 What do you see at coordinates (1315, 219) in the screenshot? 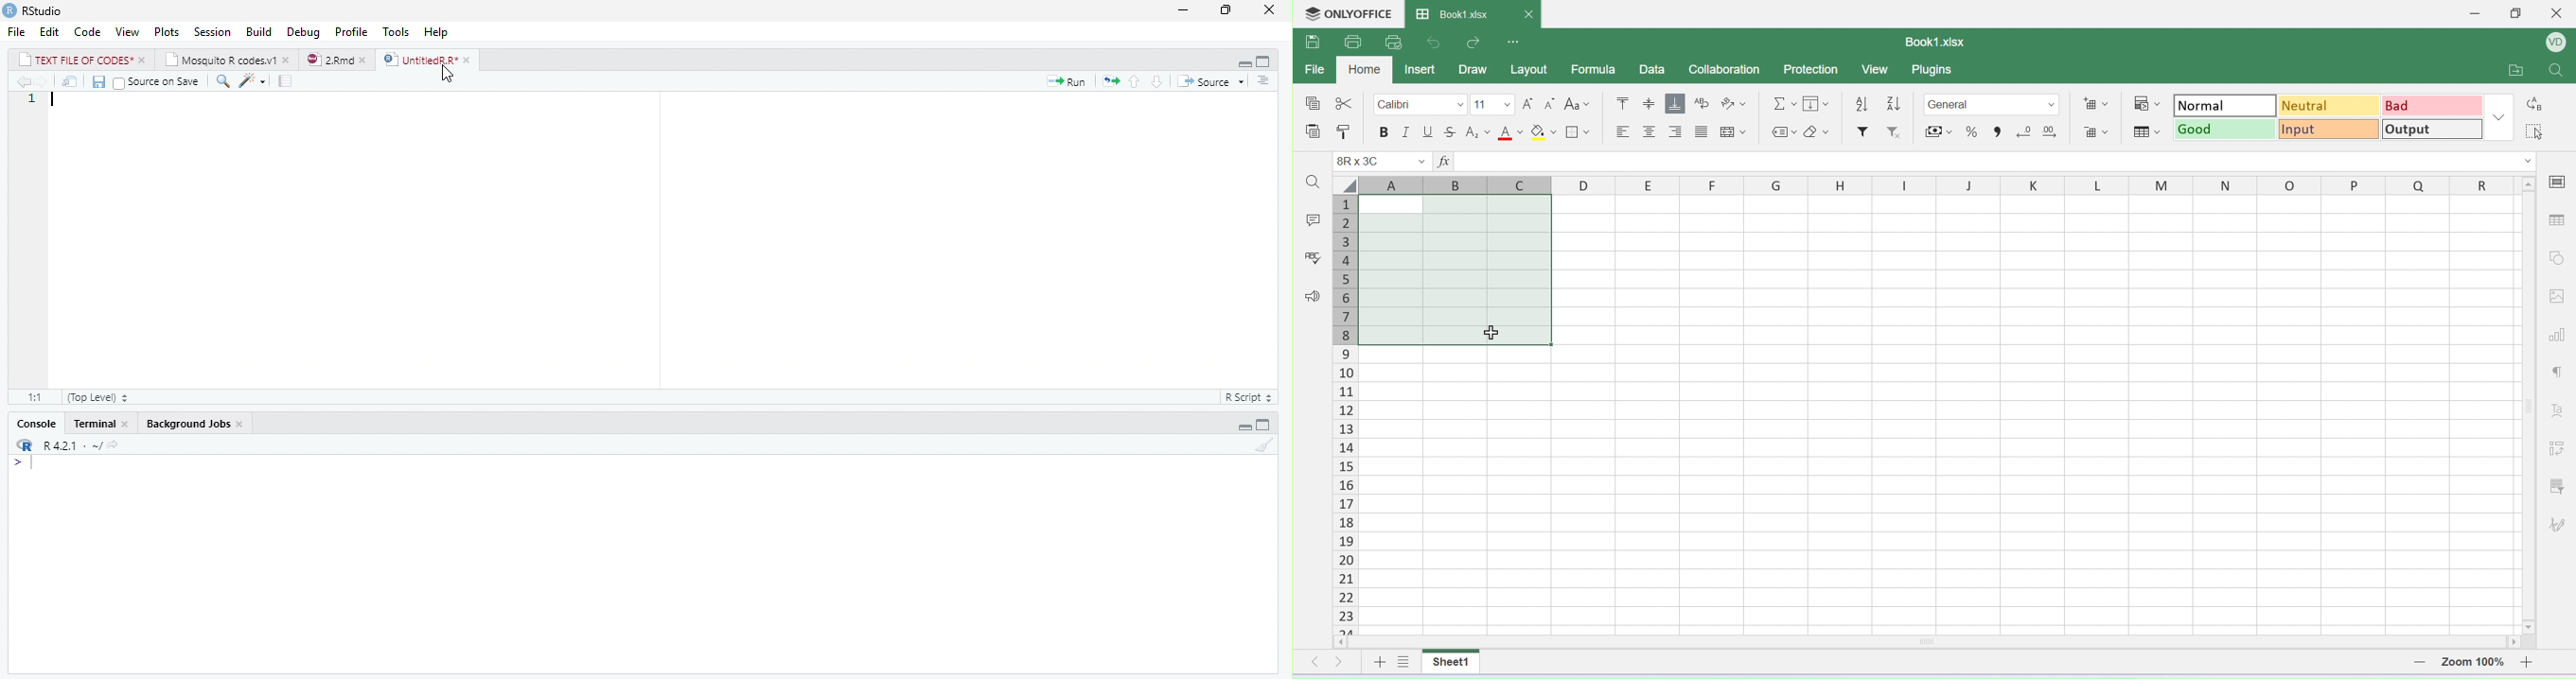
I see `comment` at bounding box center [1315, 219].